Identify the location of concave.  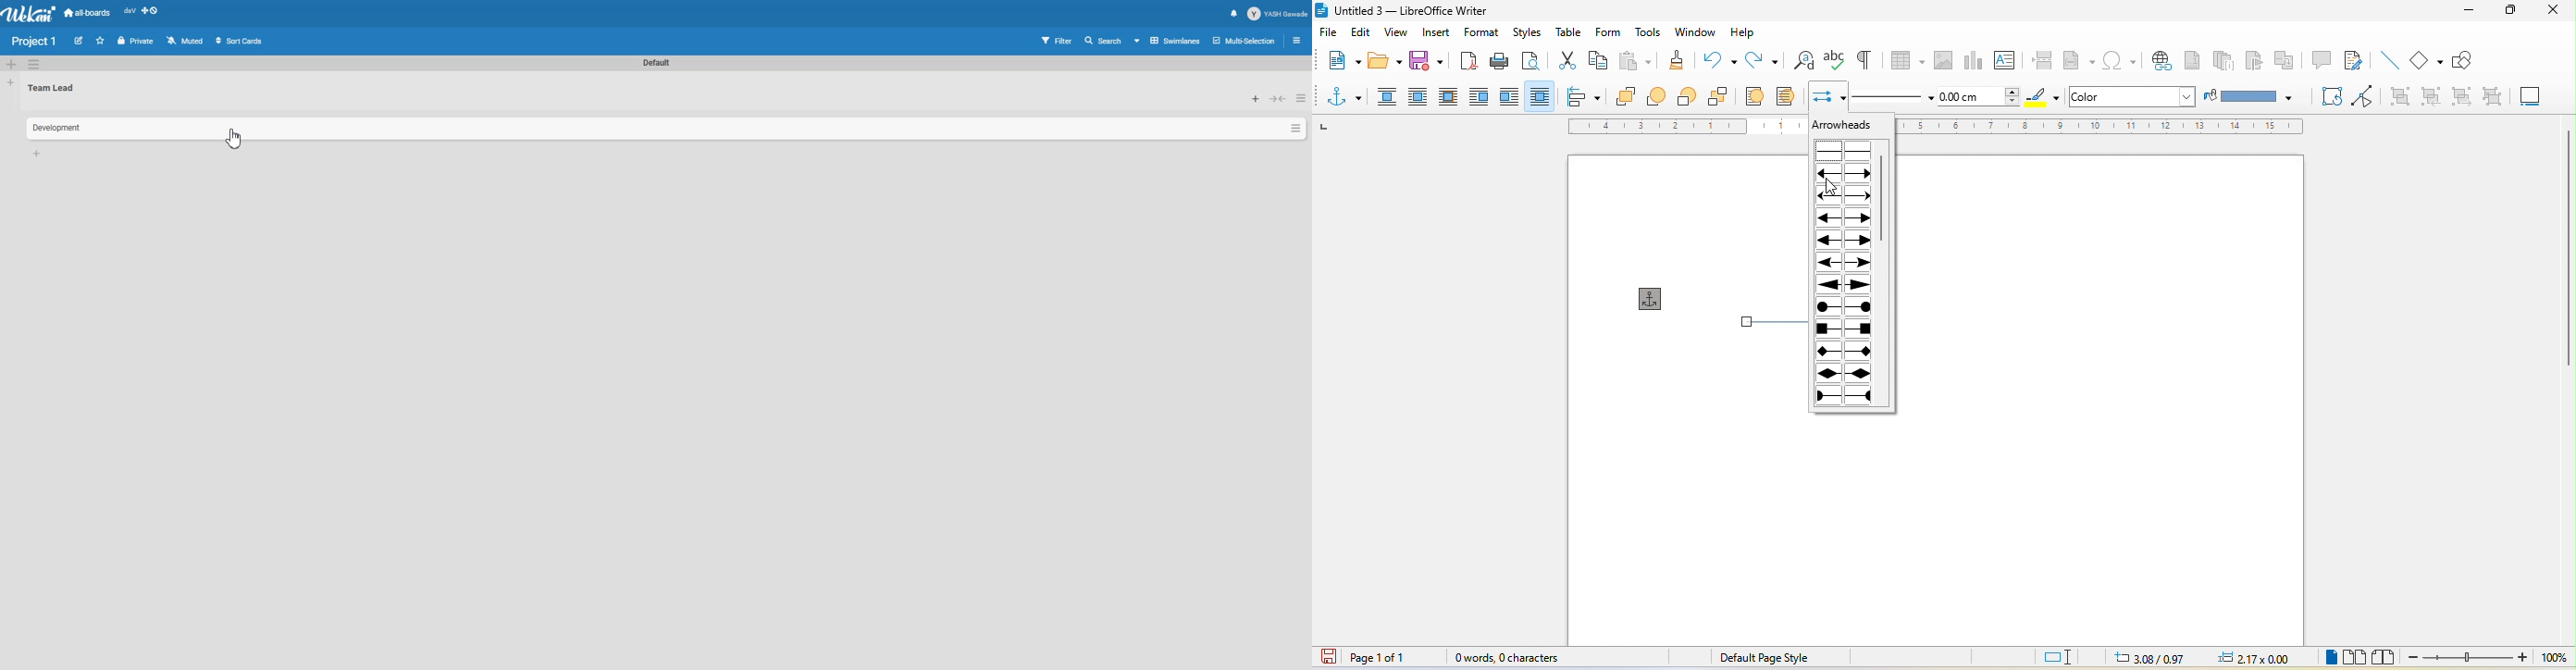
(1848, 262).